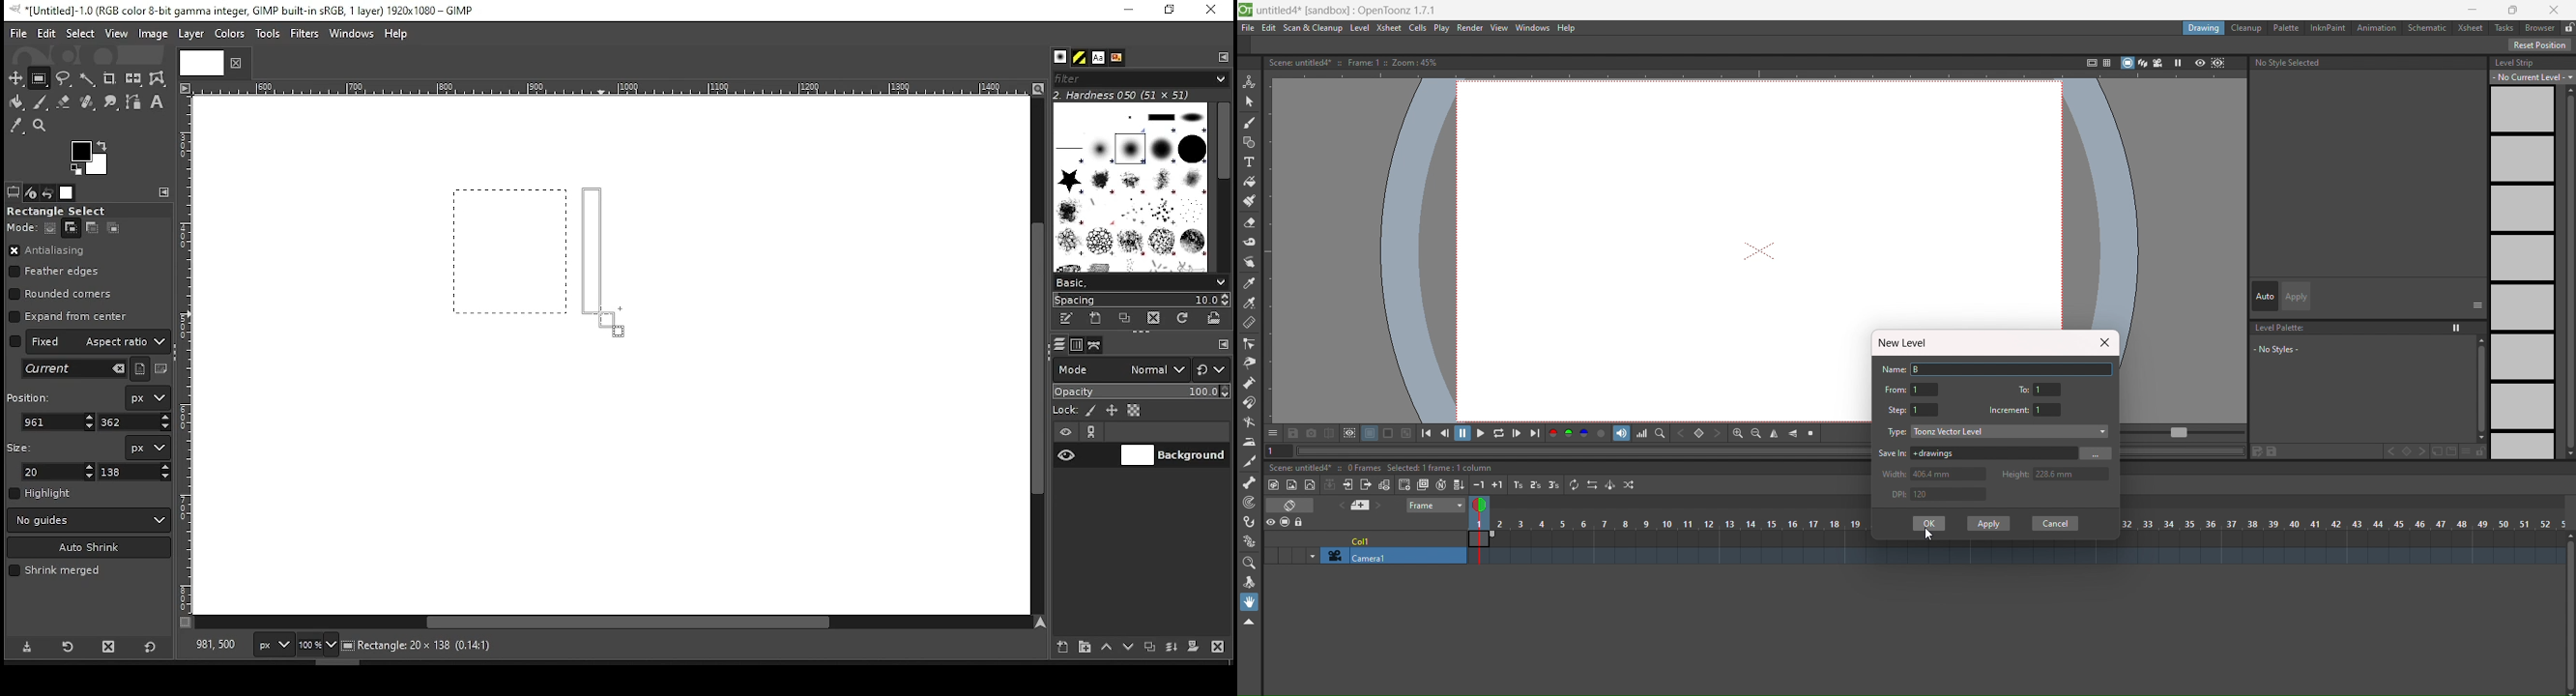  What do you see at coordinates (1370, 433) in the screenshot?
I see `tool` at bounding box center [1370, 433].